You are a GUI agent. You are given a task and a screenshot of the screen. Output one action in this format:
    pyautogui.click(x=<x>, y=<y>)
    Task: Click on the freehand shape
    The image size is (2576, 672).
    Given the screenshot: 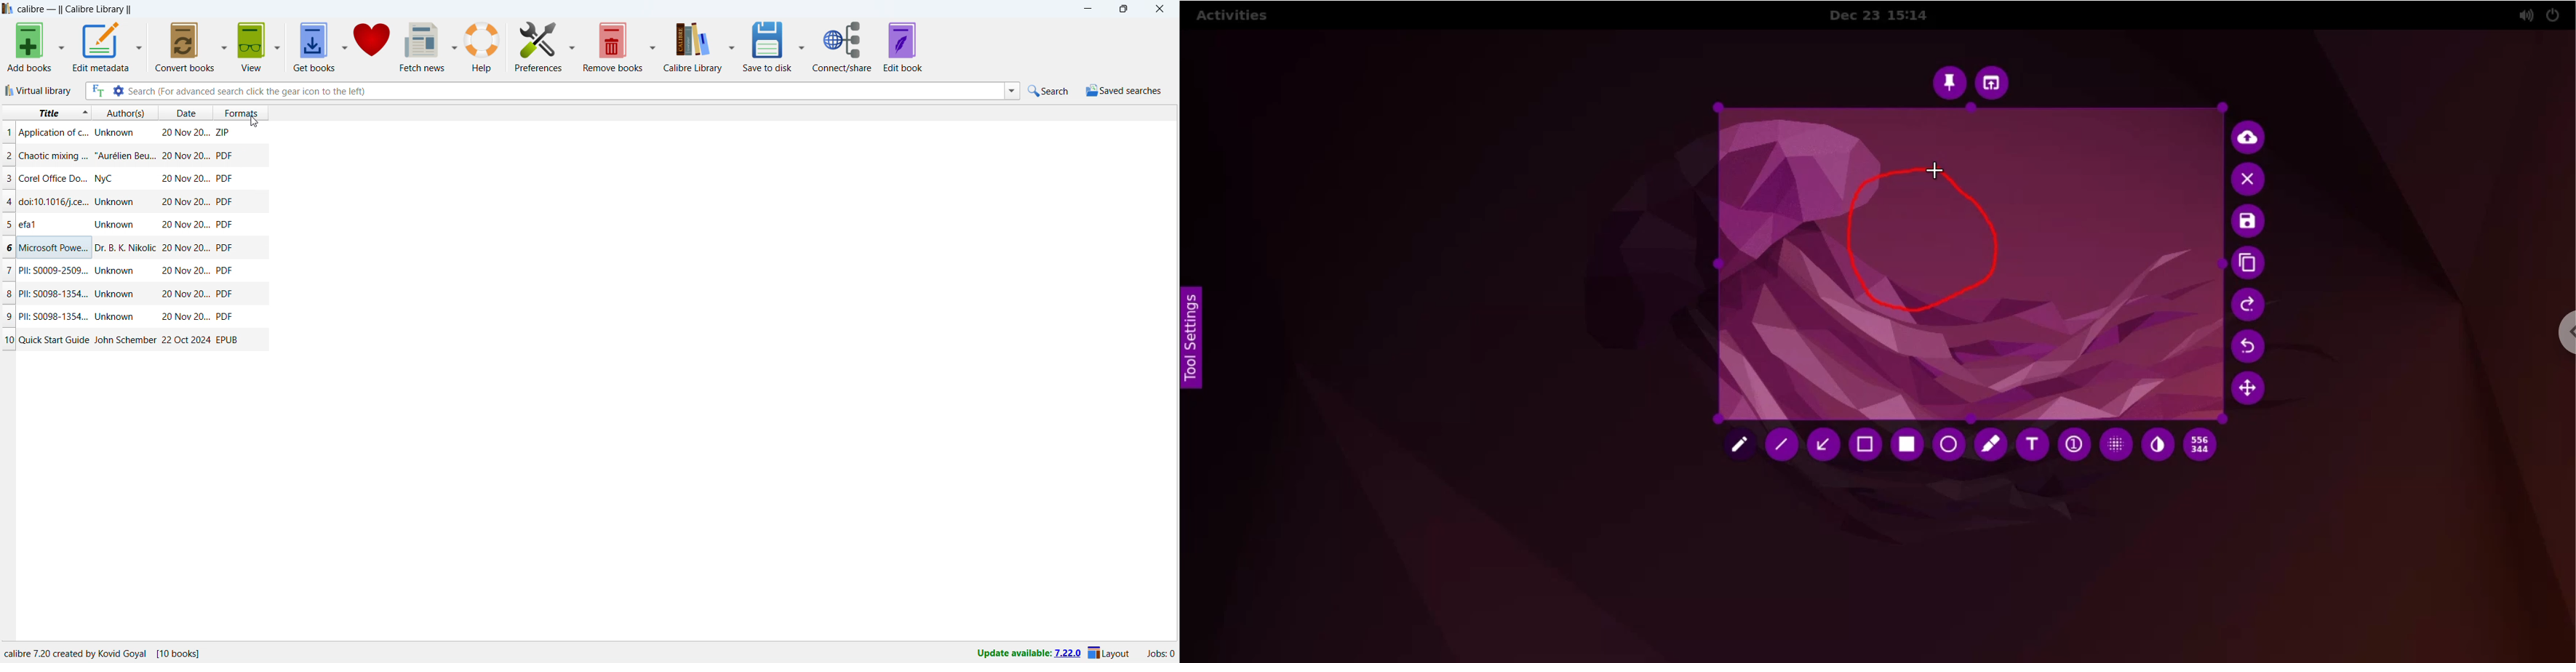 What is the action you would take?
    pyautogui.click(x=1925, y=247)
    